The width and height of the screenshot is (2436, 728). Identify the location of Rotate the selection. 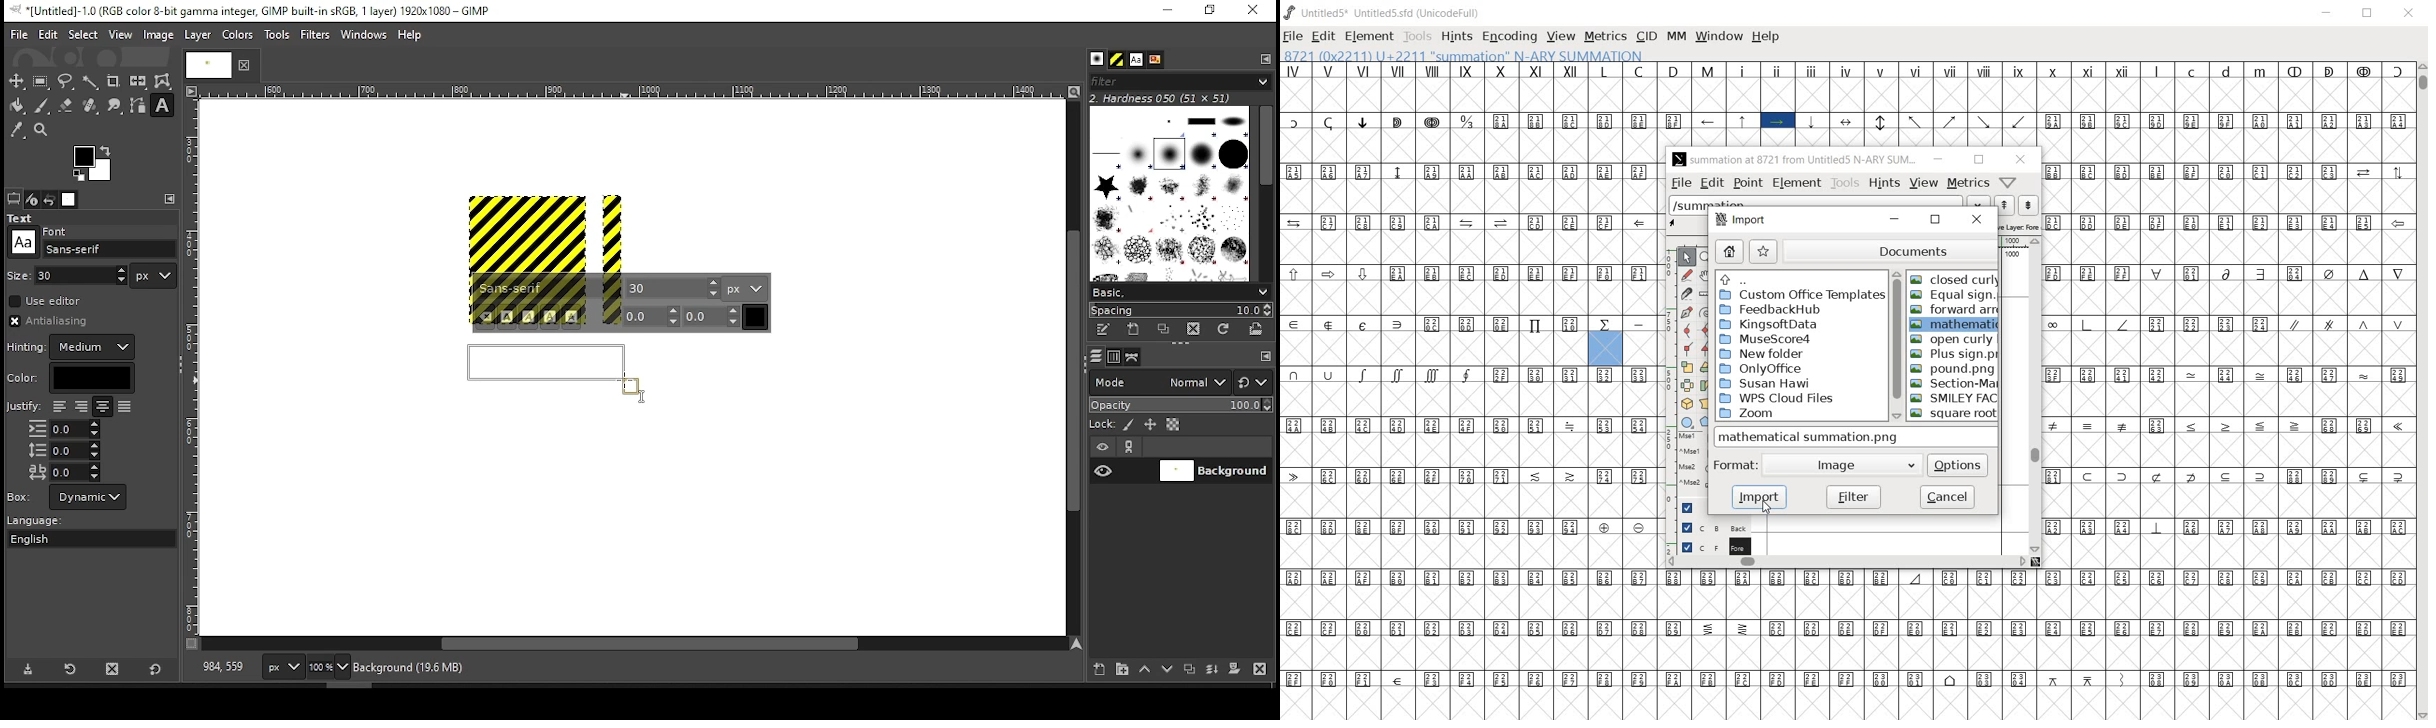
(1706, 386).